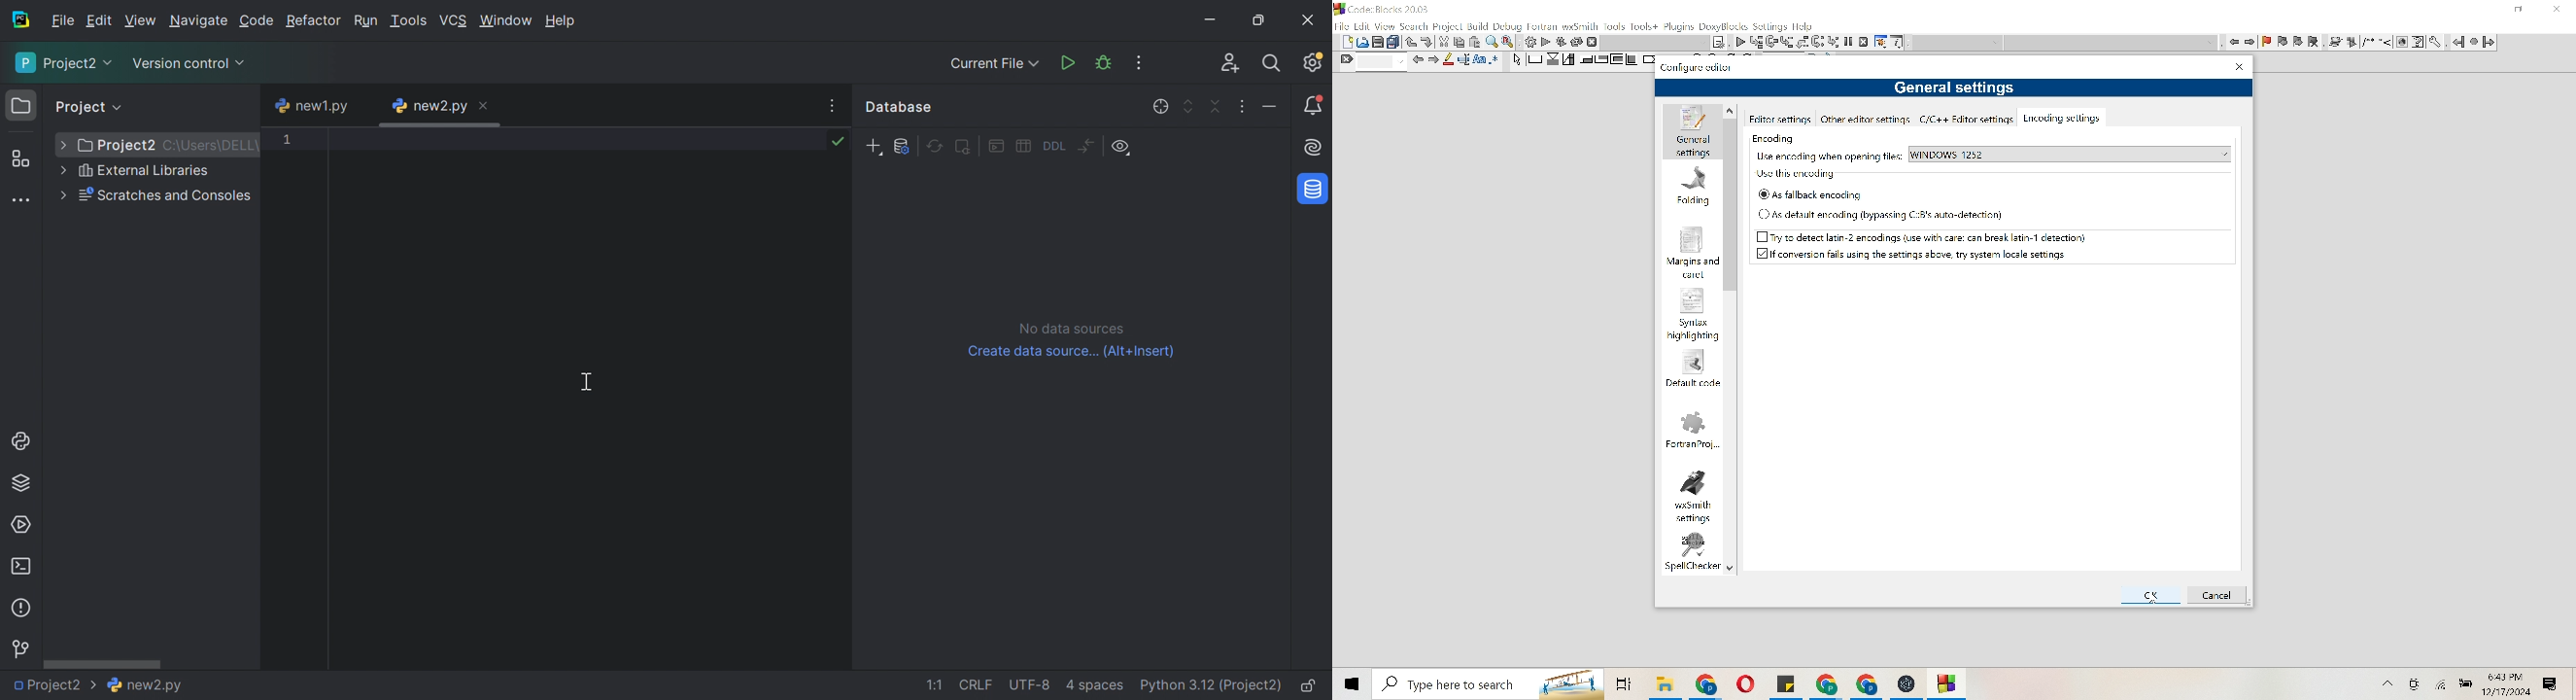  I want to click on File, so click(1786, 683).